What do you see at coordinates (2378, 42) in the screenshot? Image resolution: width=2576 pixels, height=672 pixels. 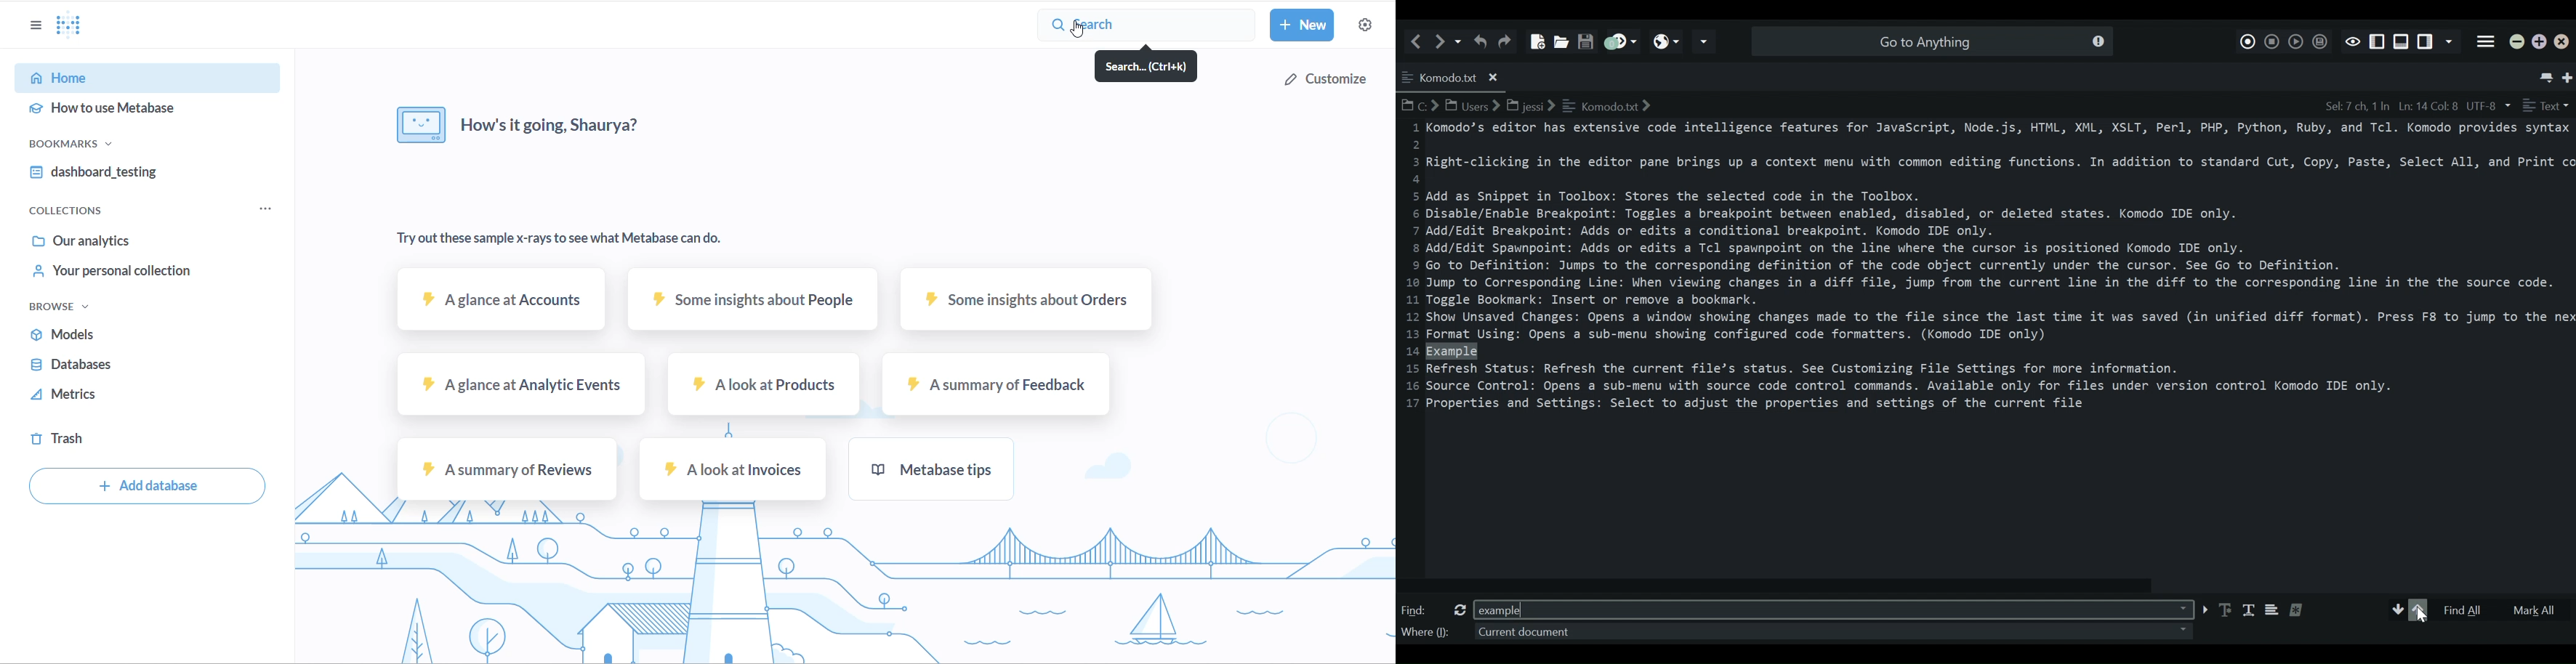 I see `Show/Hide Right Pane` at bounding box center [2378, 42].